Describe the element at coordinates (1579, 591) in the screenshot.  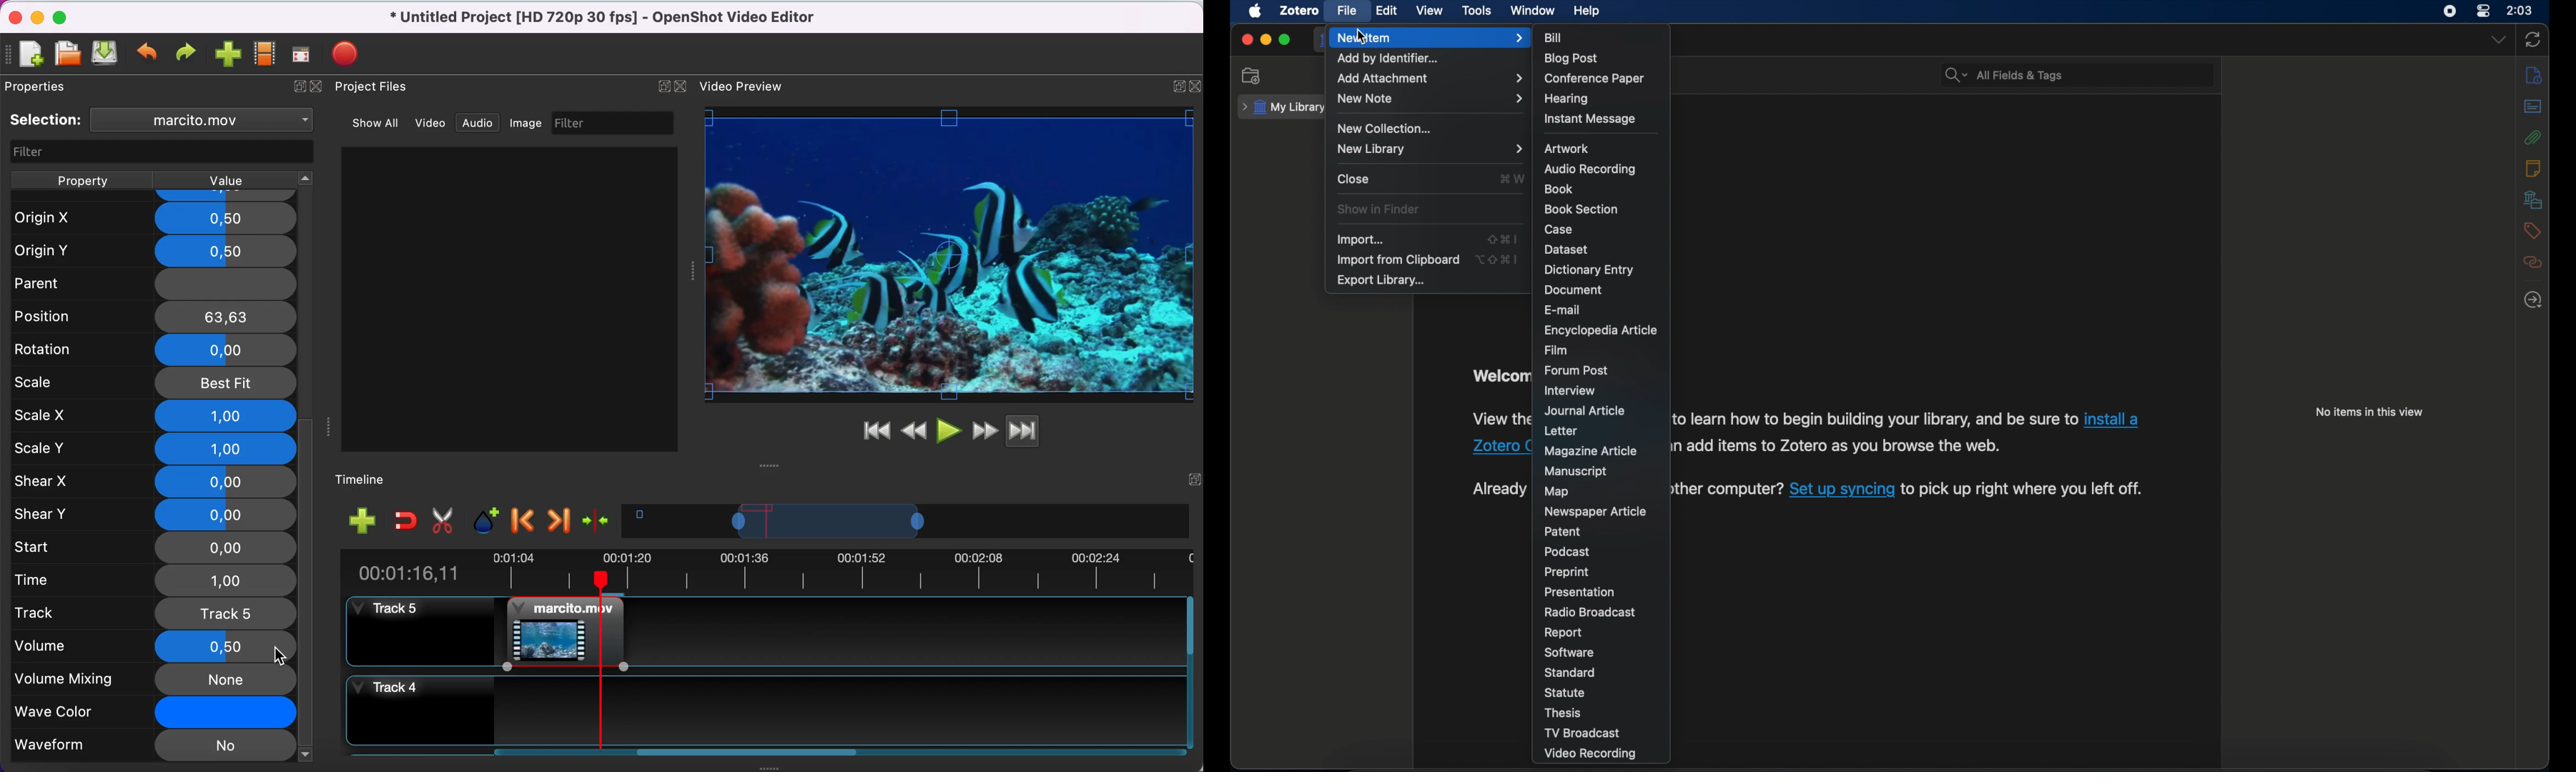
I see `presentation` at that location.